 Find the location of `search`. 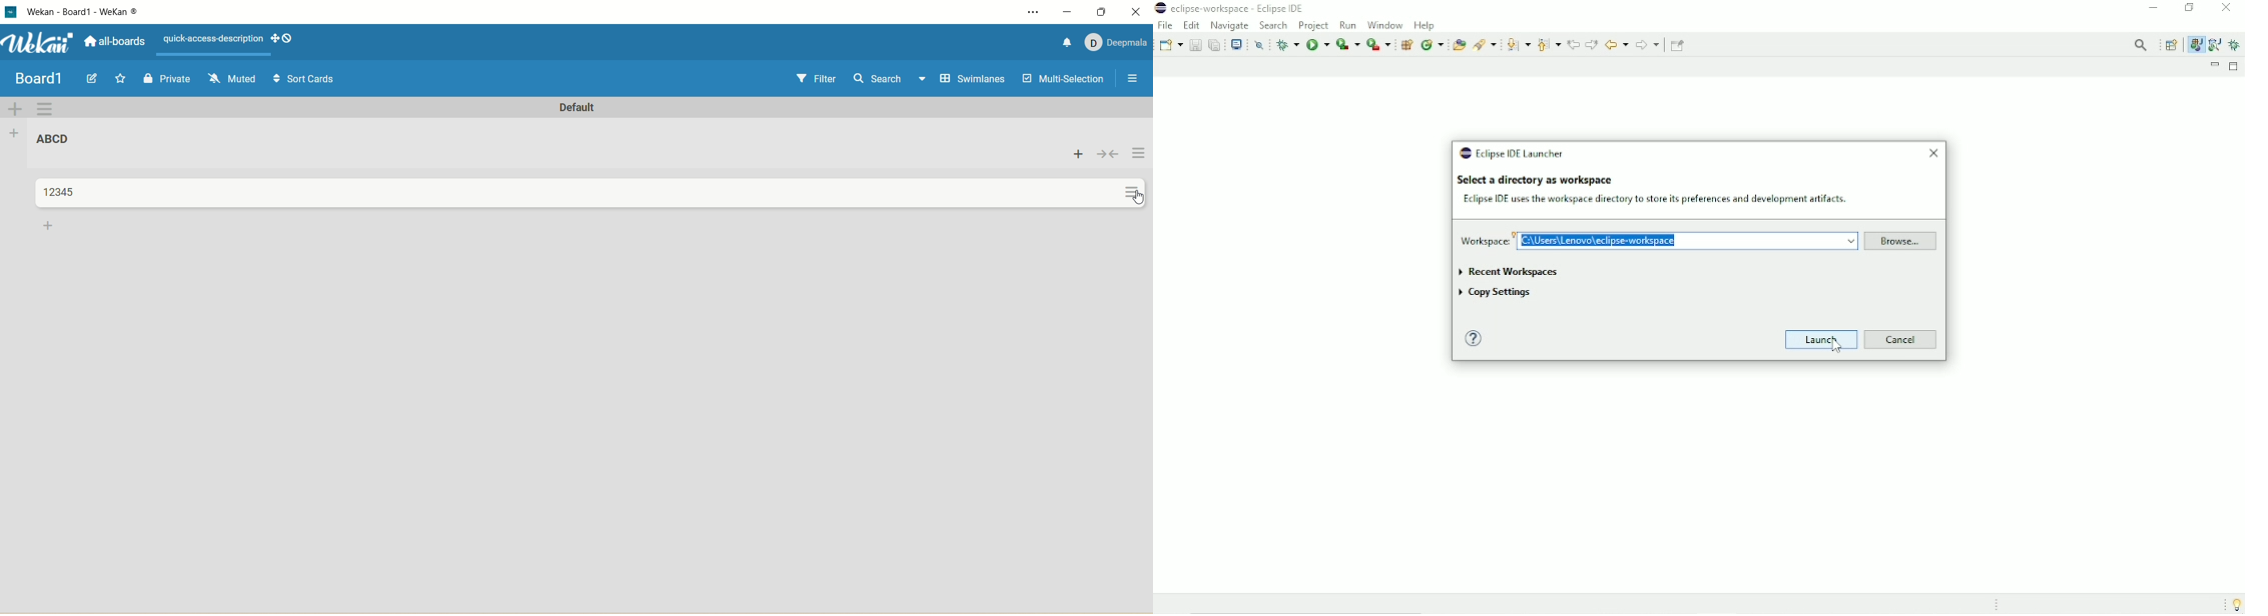

search is located at coordinates (891, 80).